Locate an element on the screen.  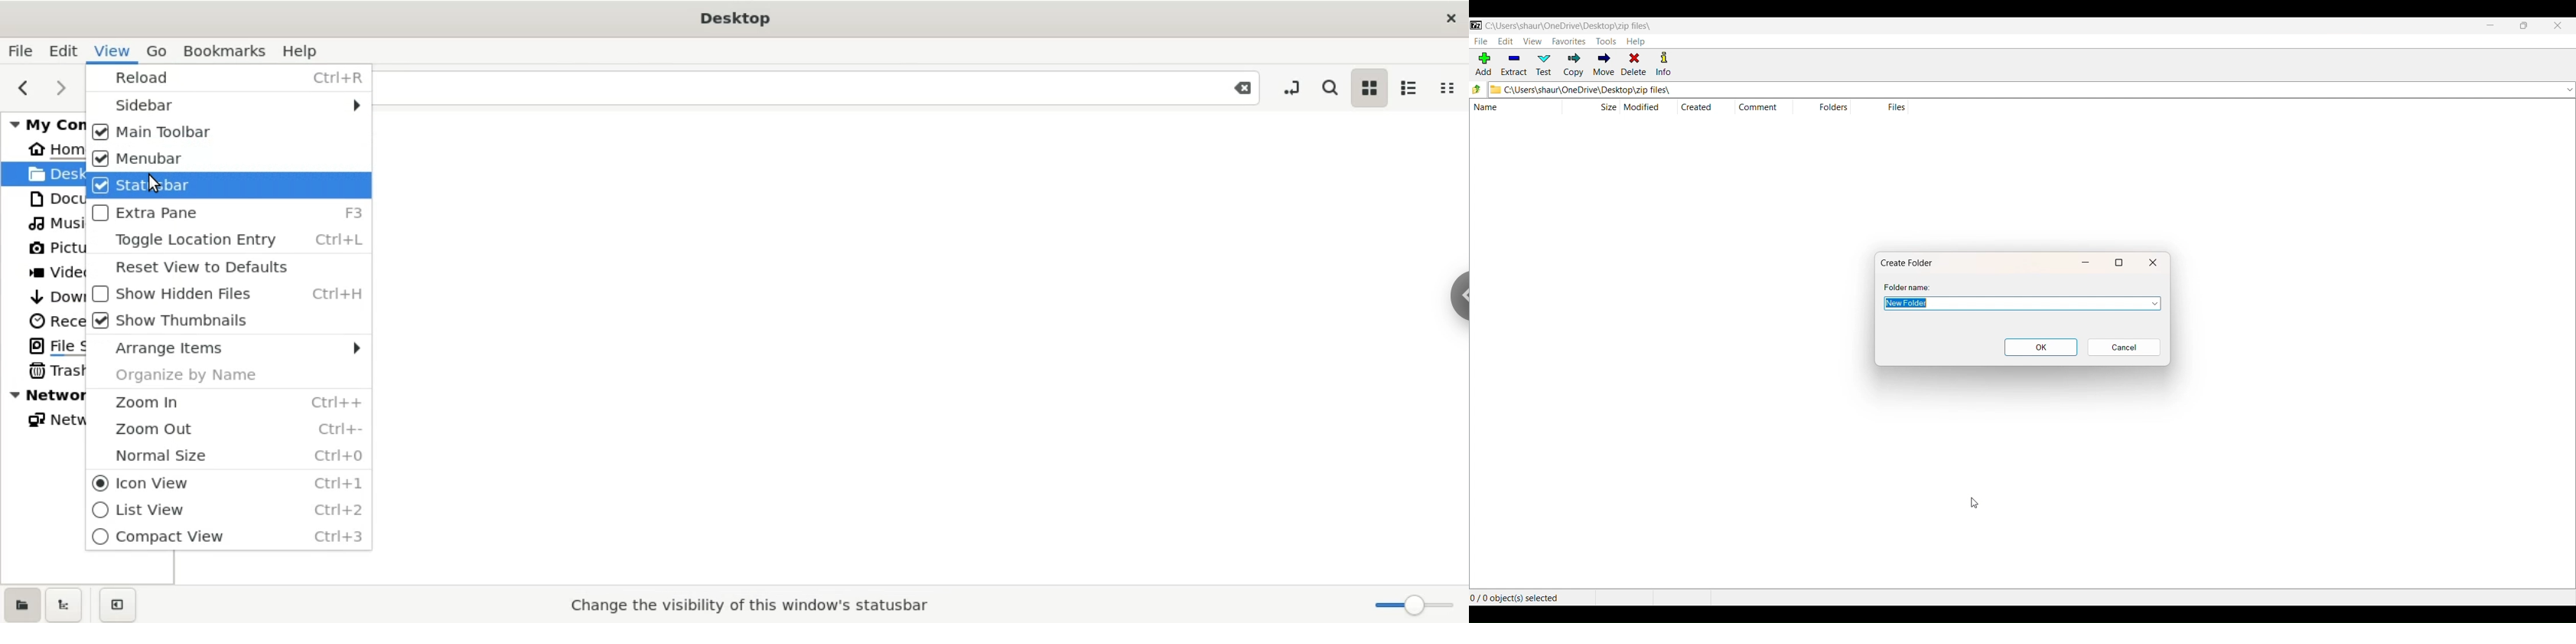
icon view is located at coordinates (1373, 90).